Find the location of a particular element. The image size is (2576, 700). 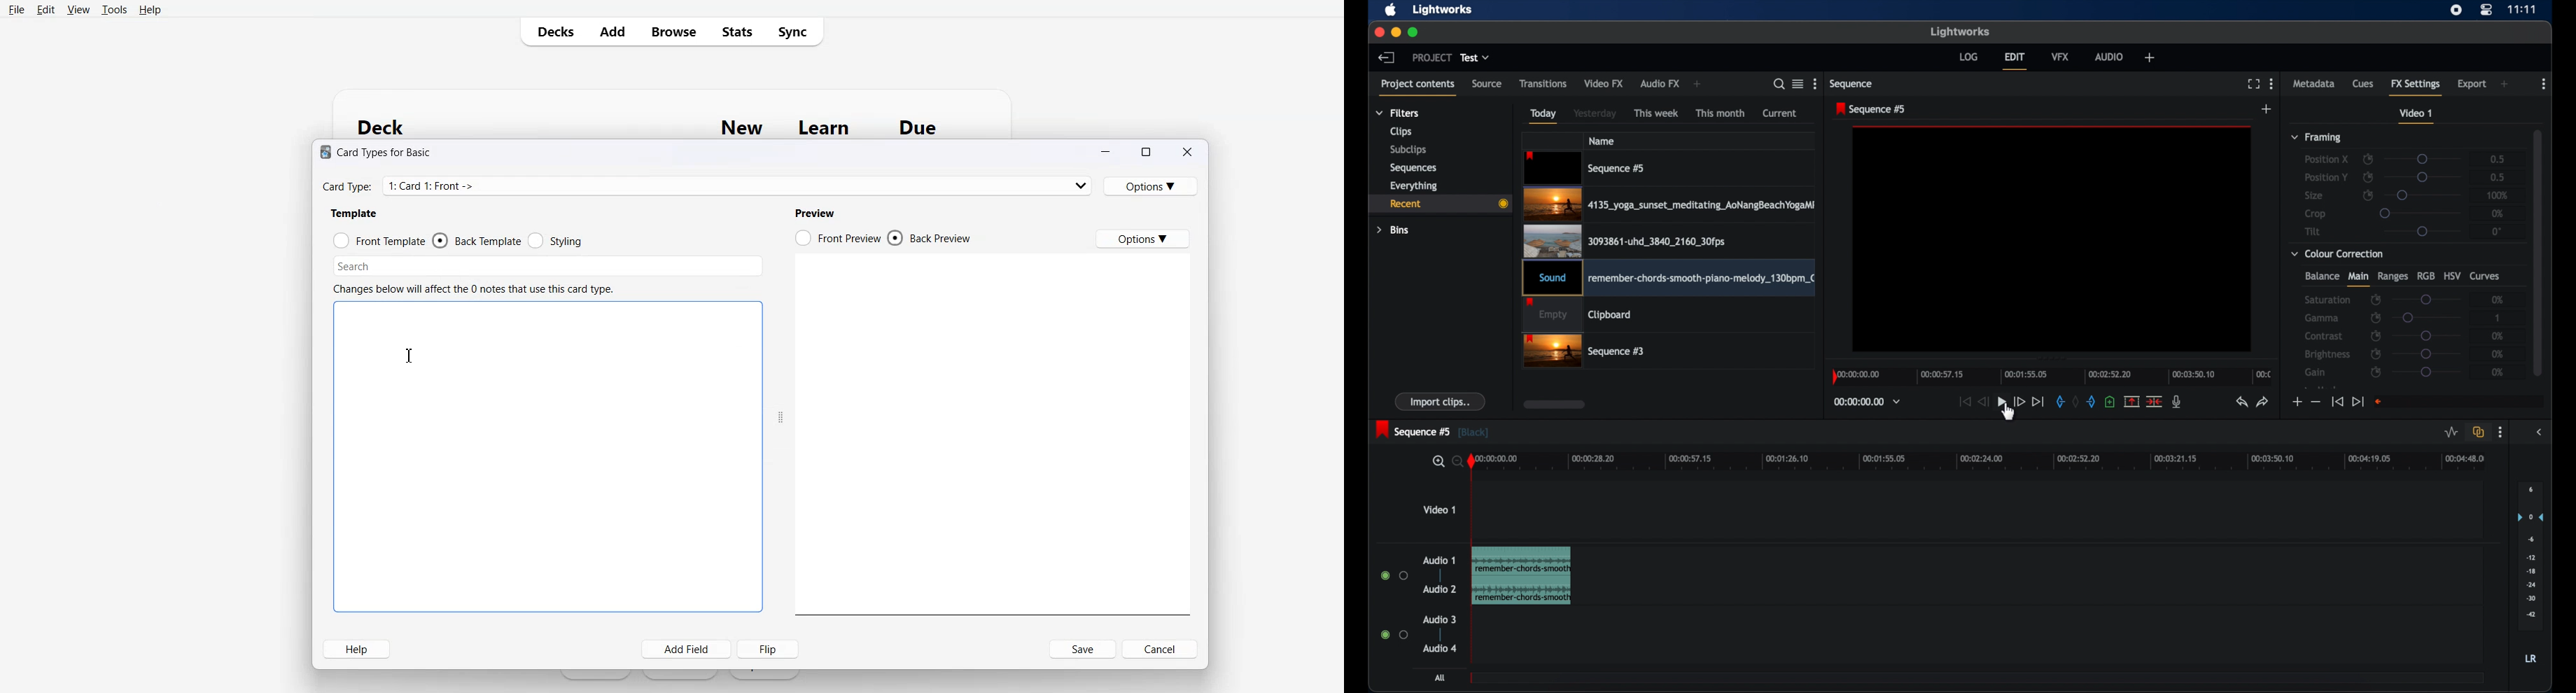

edit is located at coordinates (2015, 62).